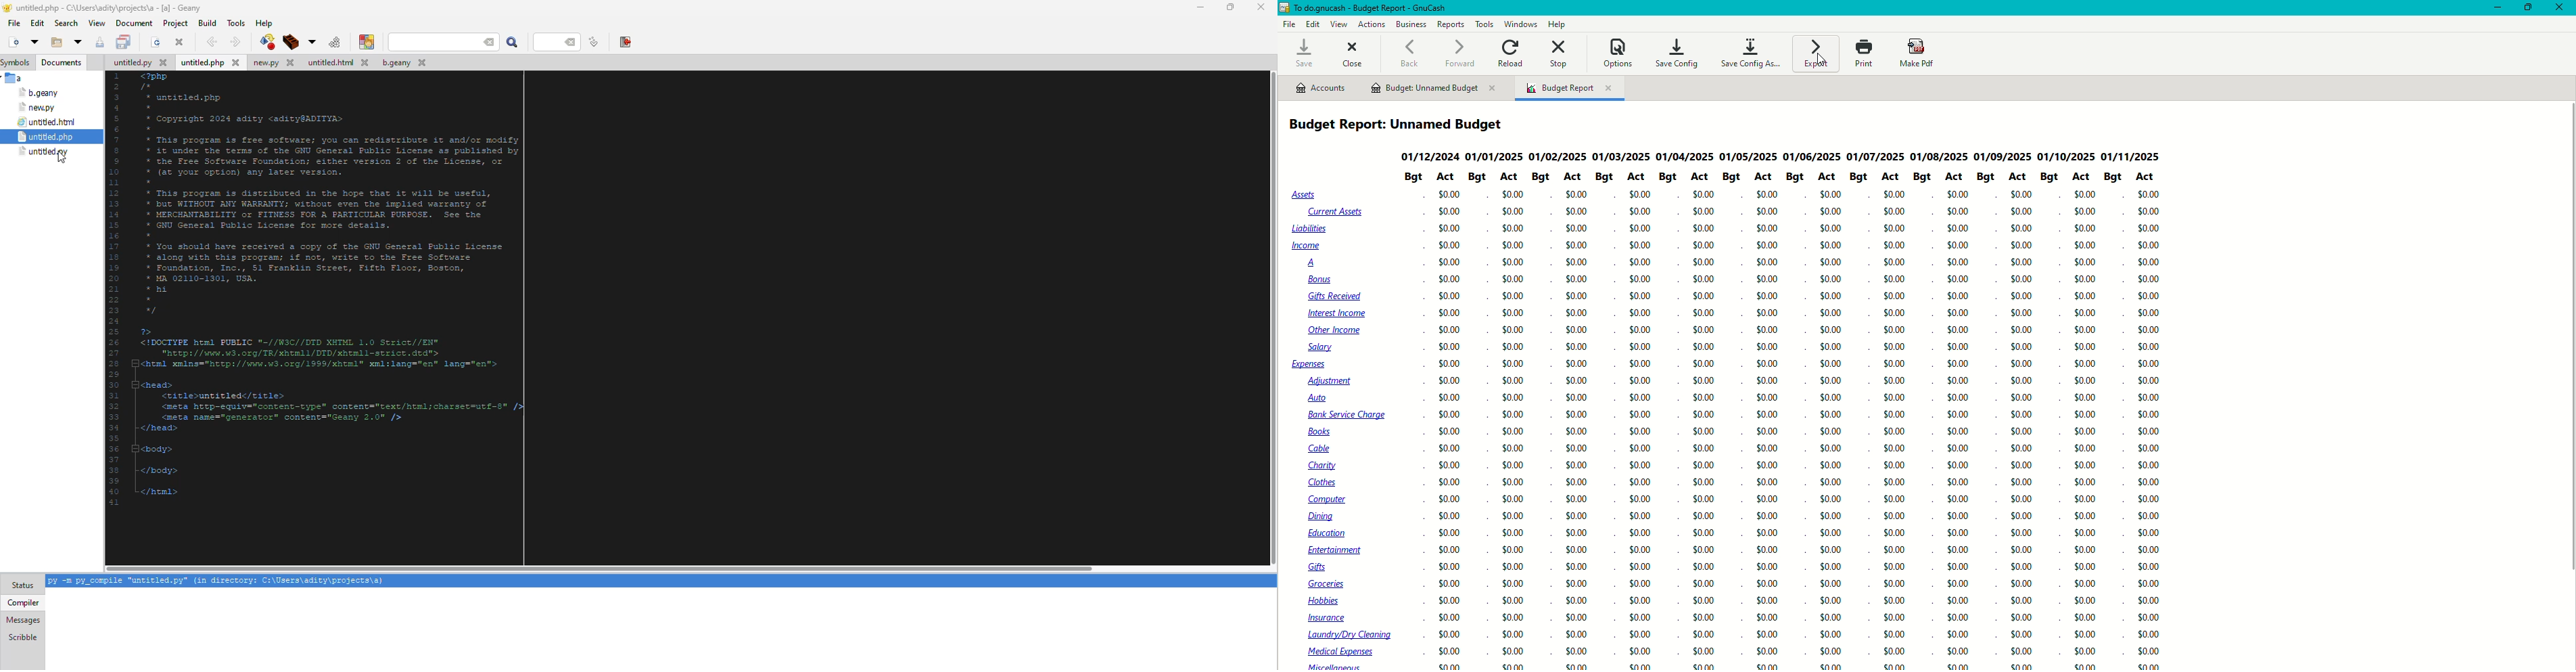  I want to click on Windows, so click(1522, 24).